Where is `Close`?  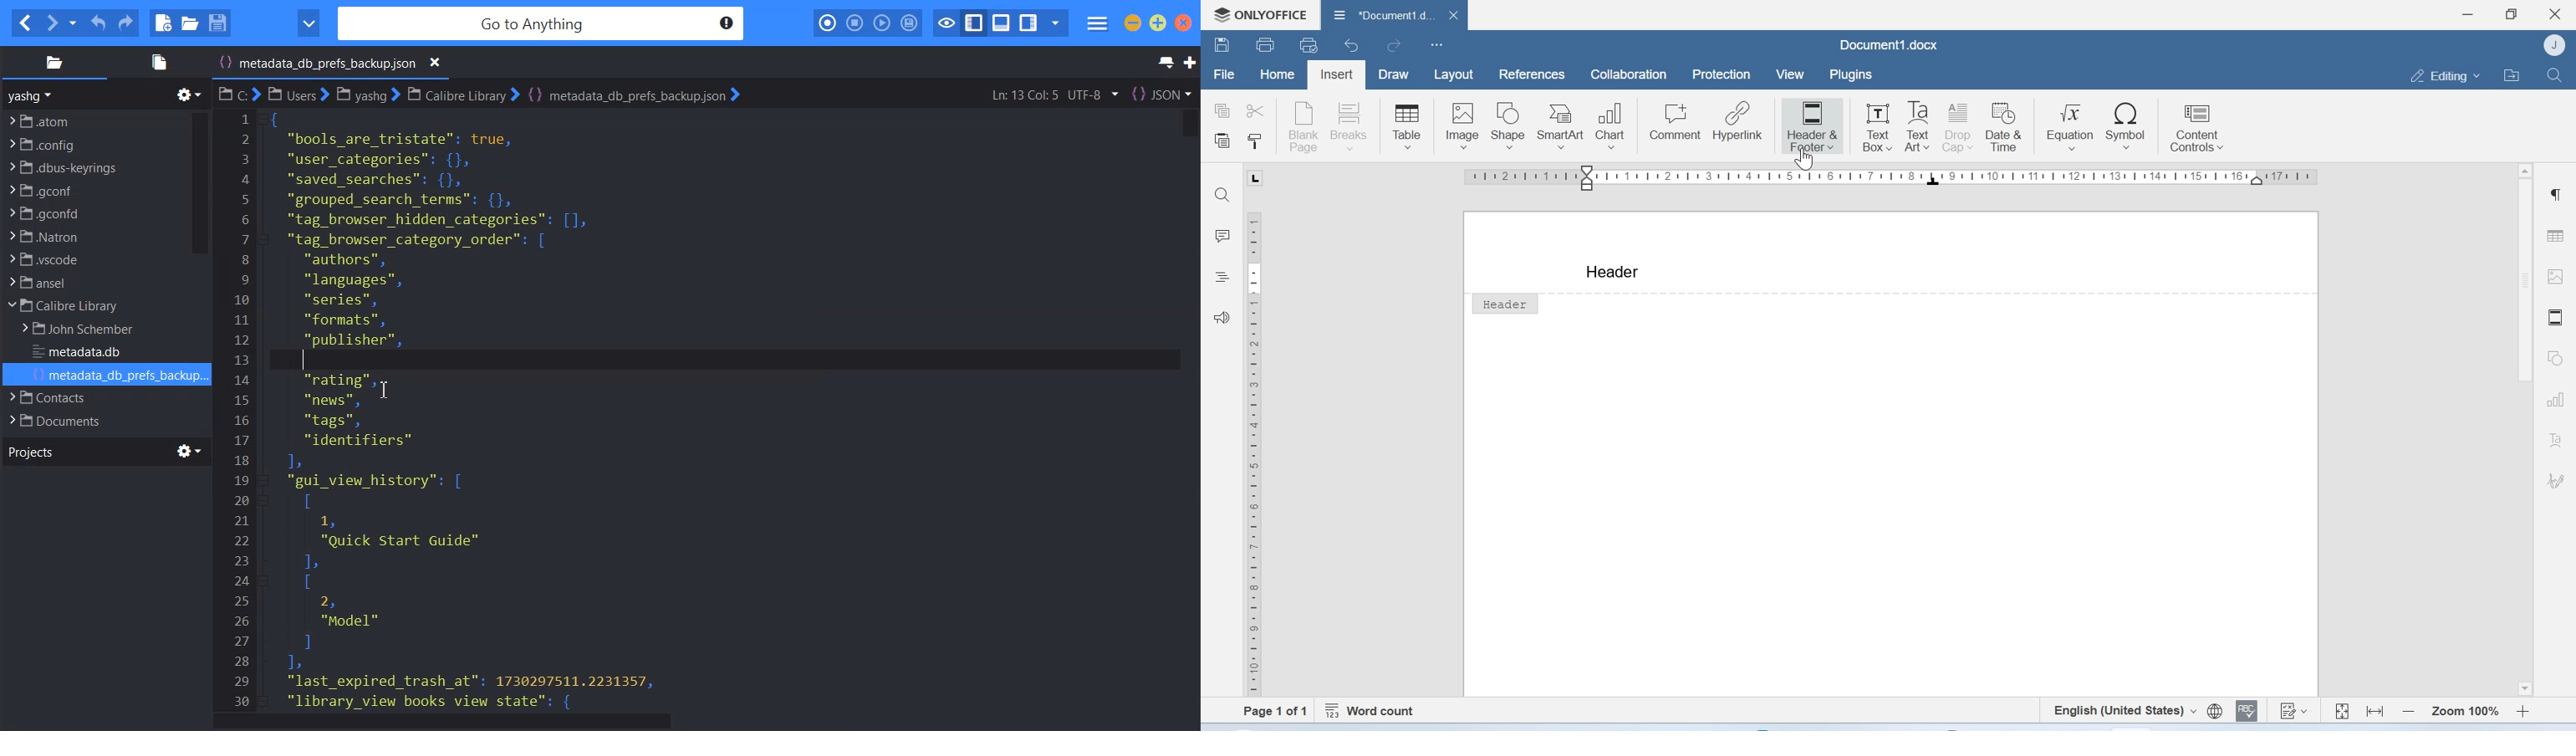
Close is located at coordinates (1183, 23).